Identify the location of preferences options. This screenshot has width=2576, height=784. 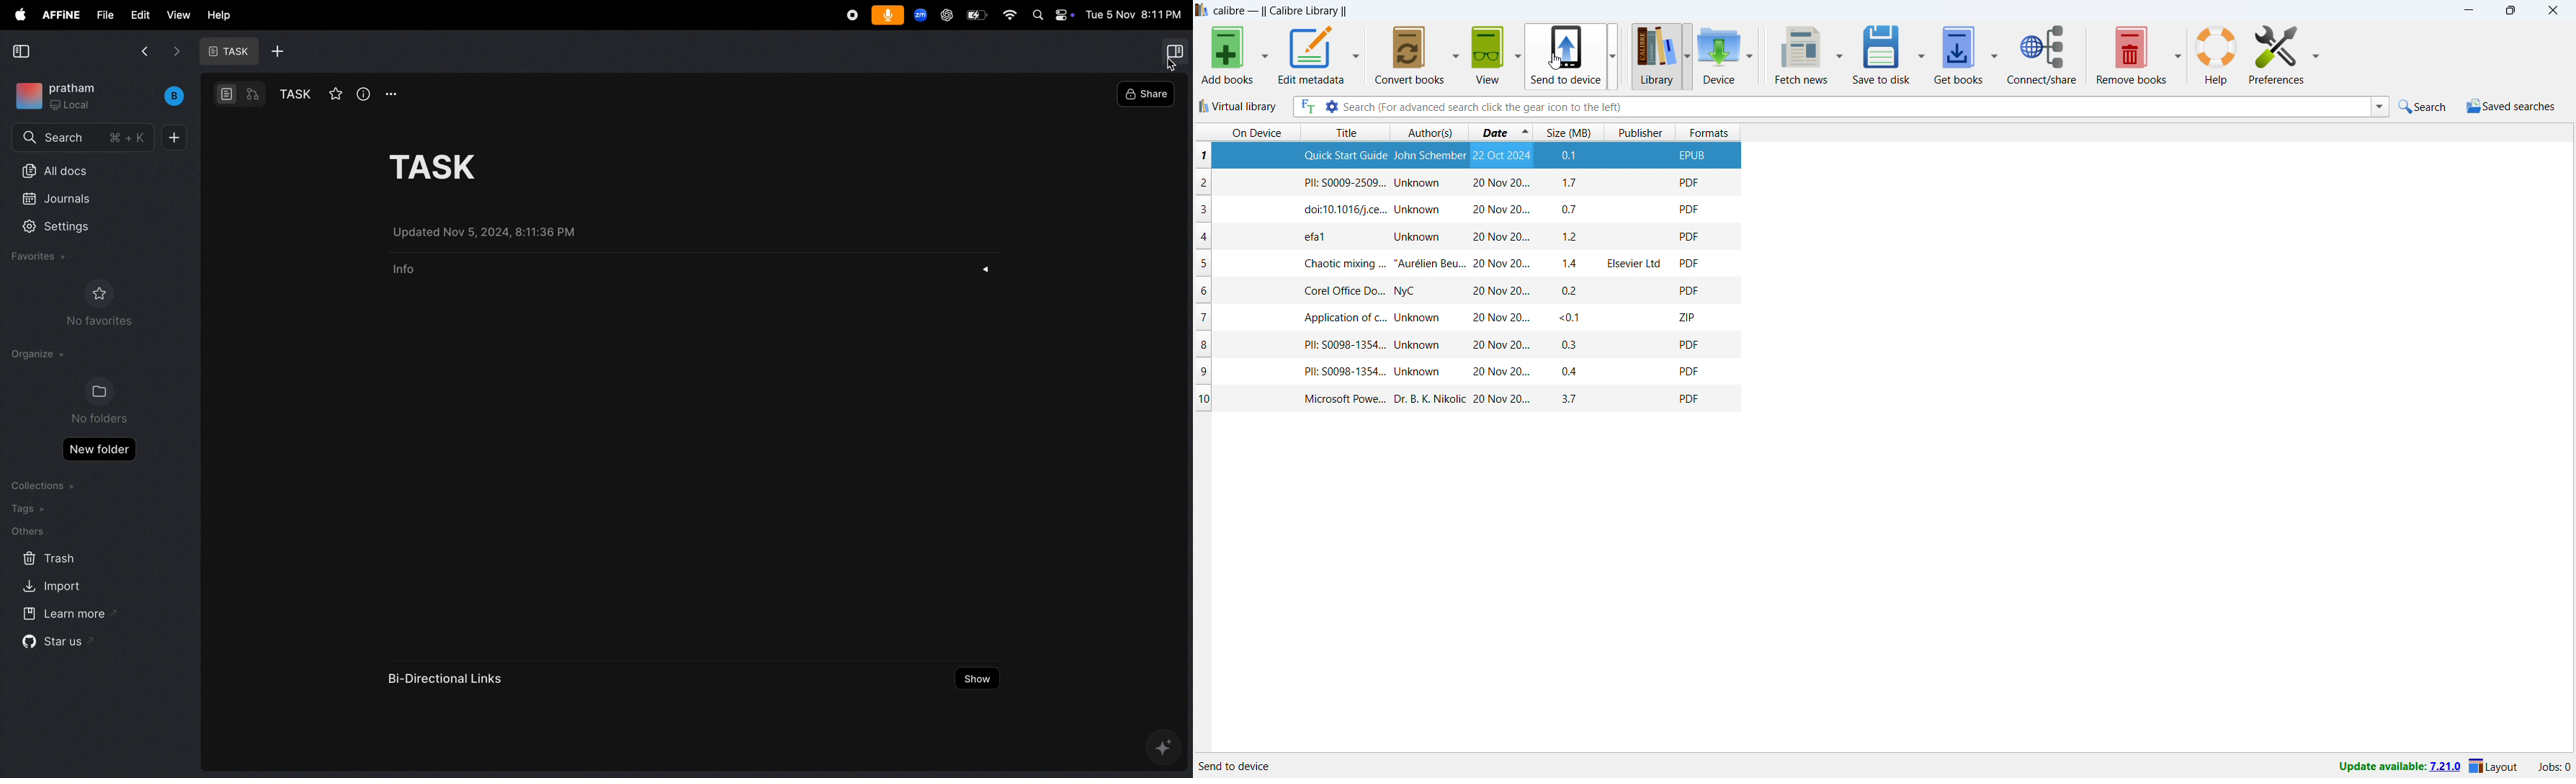
(2315, 54).